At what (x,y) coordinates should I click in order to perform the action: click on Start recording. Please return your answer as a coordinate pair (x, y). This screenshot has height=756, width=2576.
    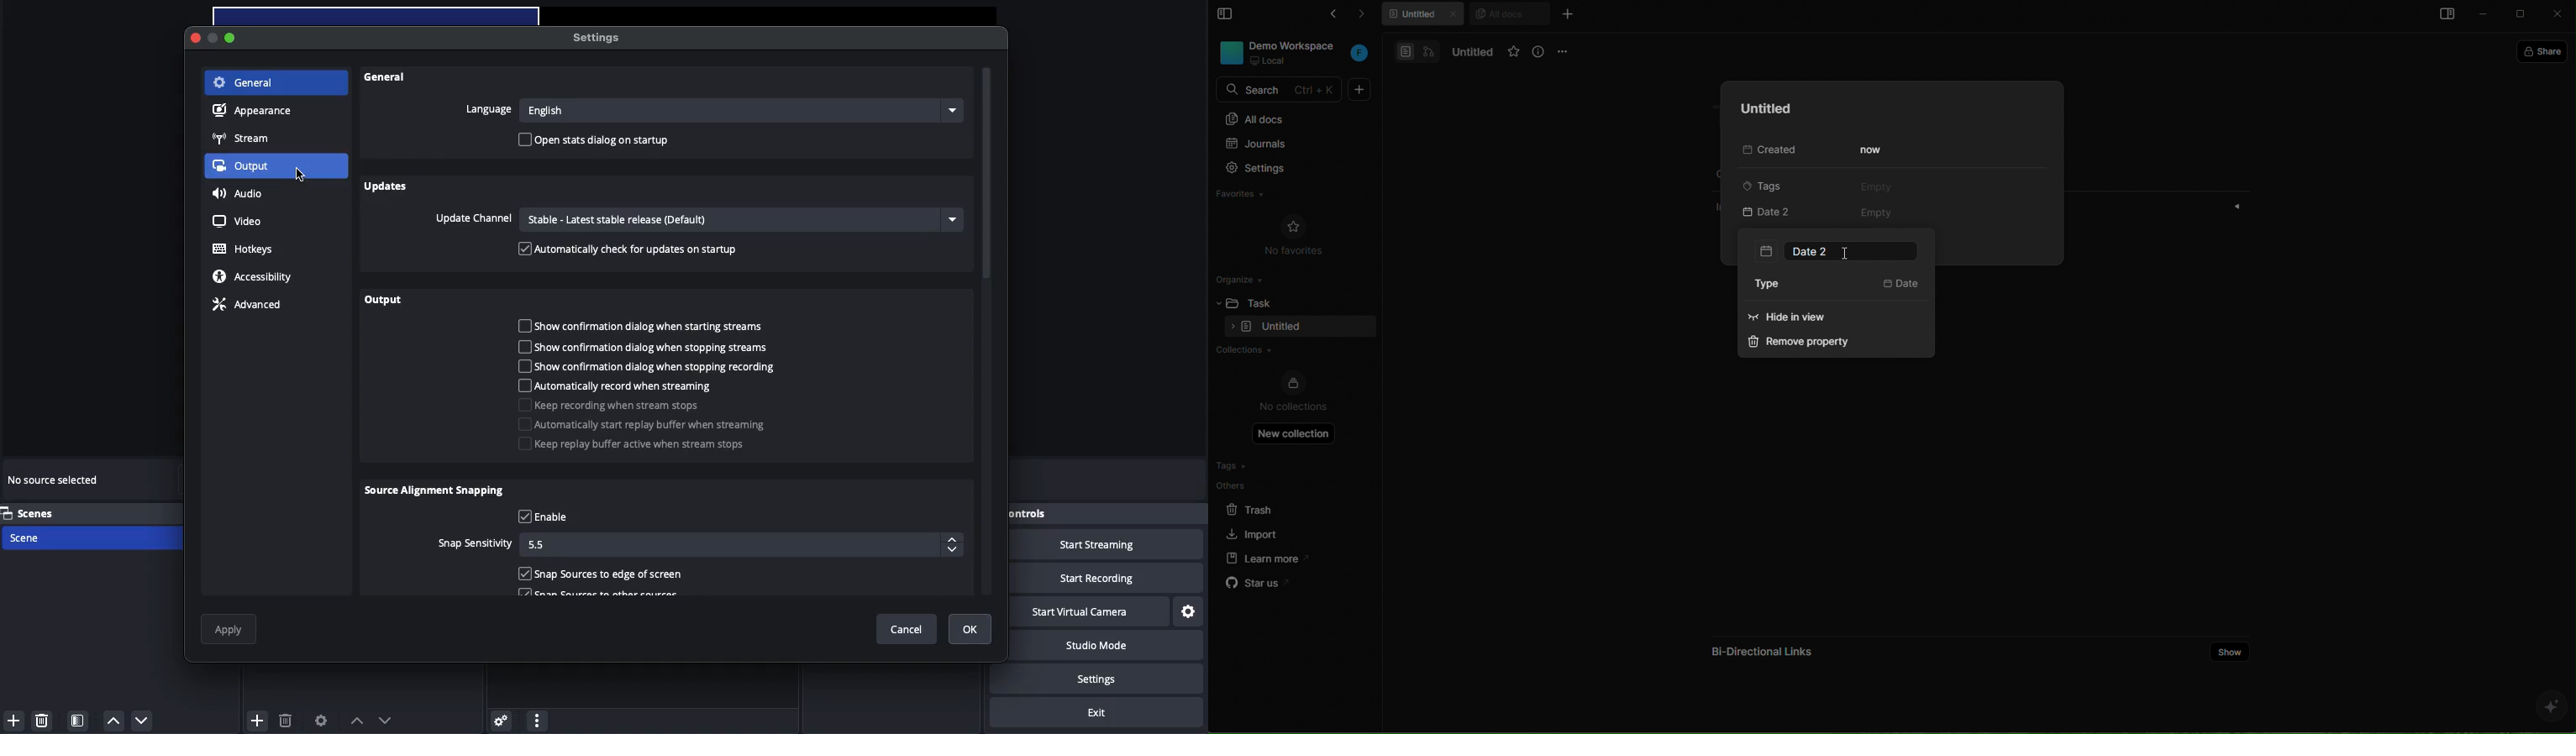
    Looking at the image, I should click on (1094, 578).